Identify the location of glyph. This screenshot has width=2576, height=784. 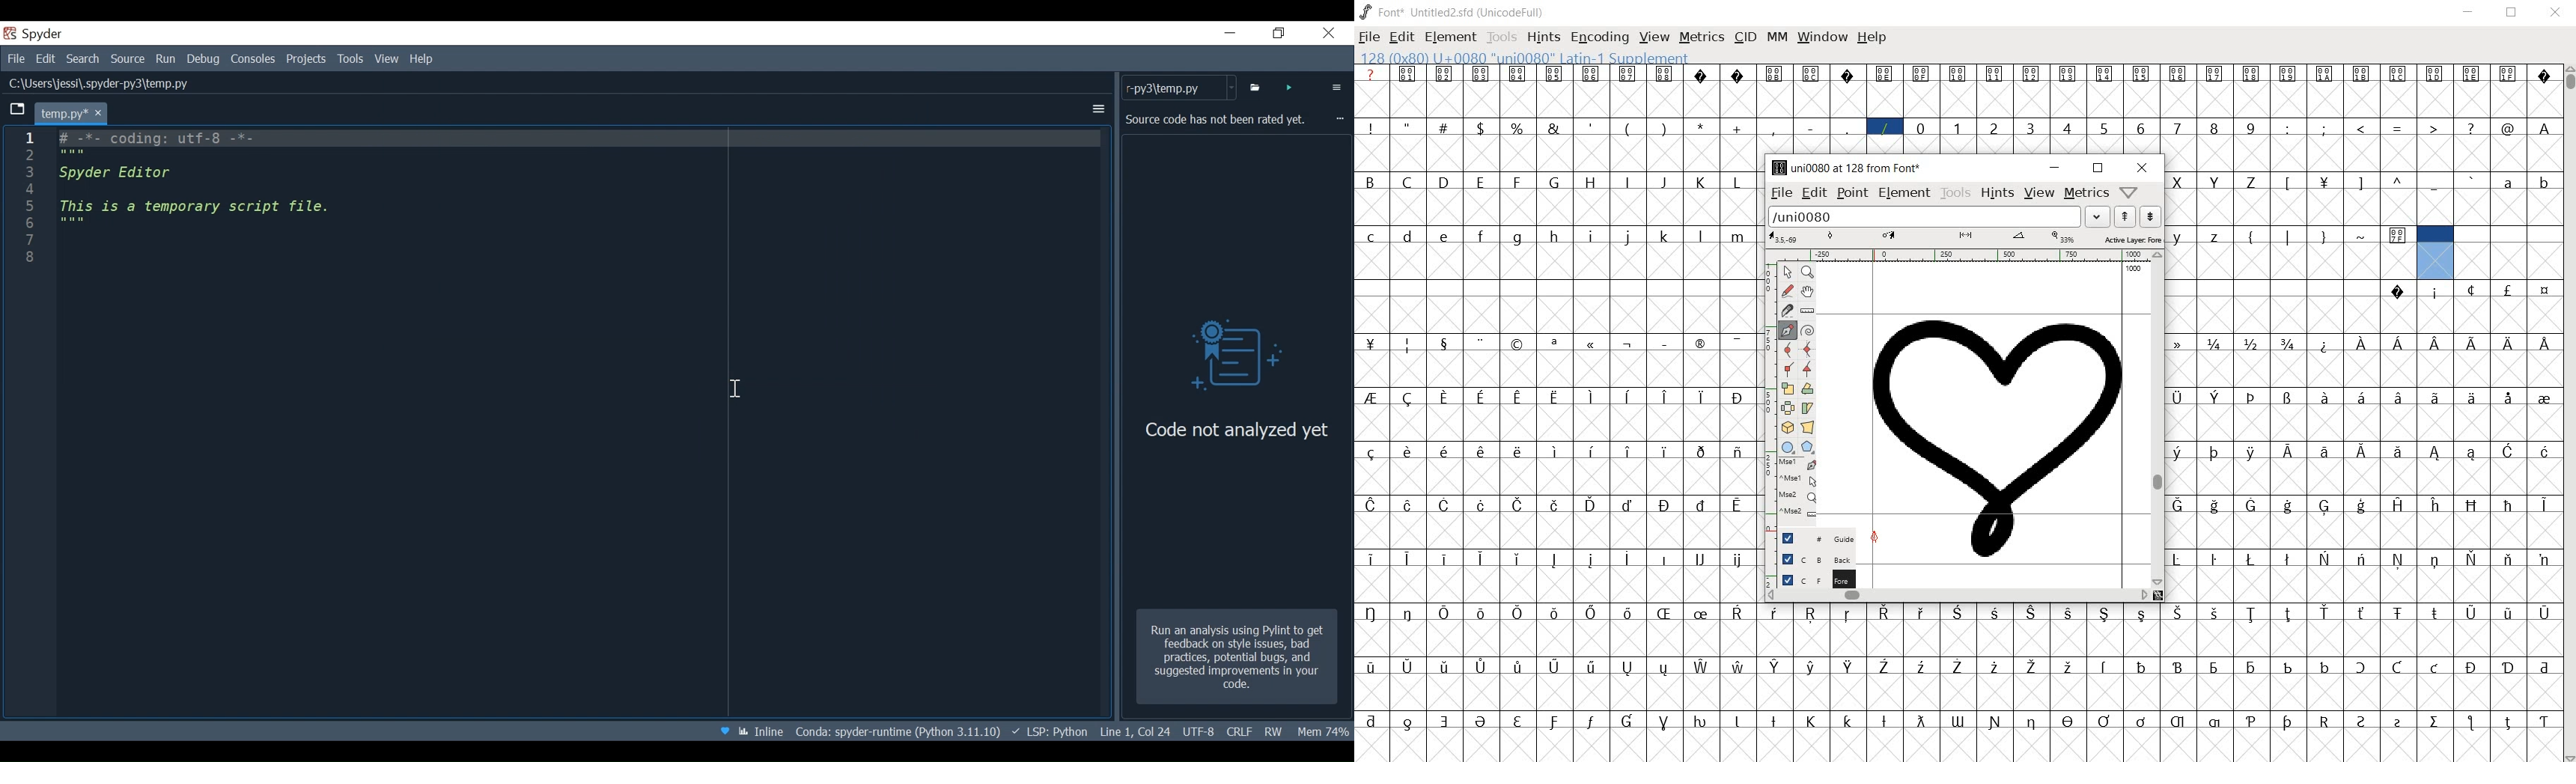
(2363, 237).